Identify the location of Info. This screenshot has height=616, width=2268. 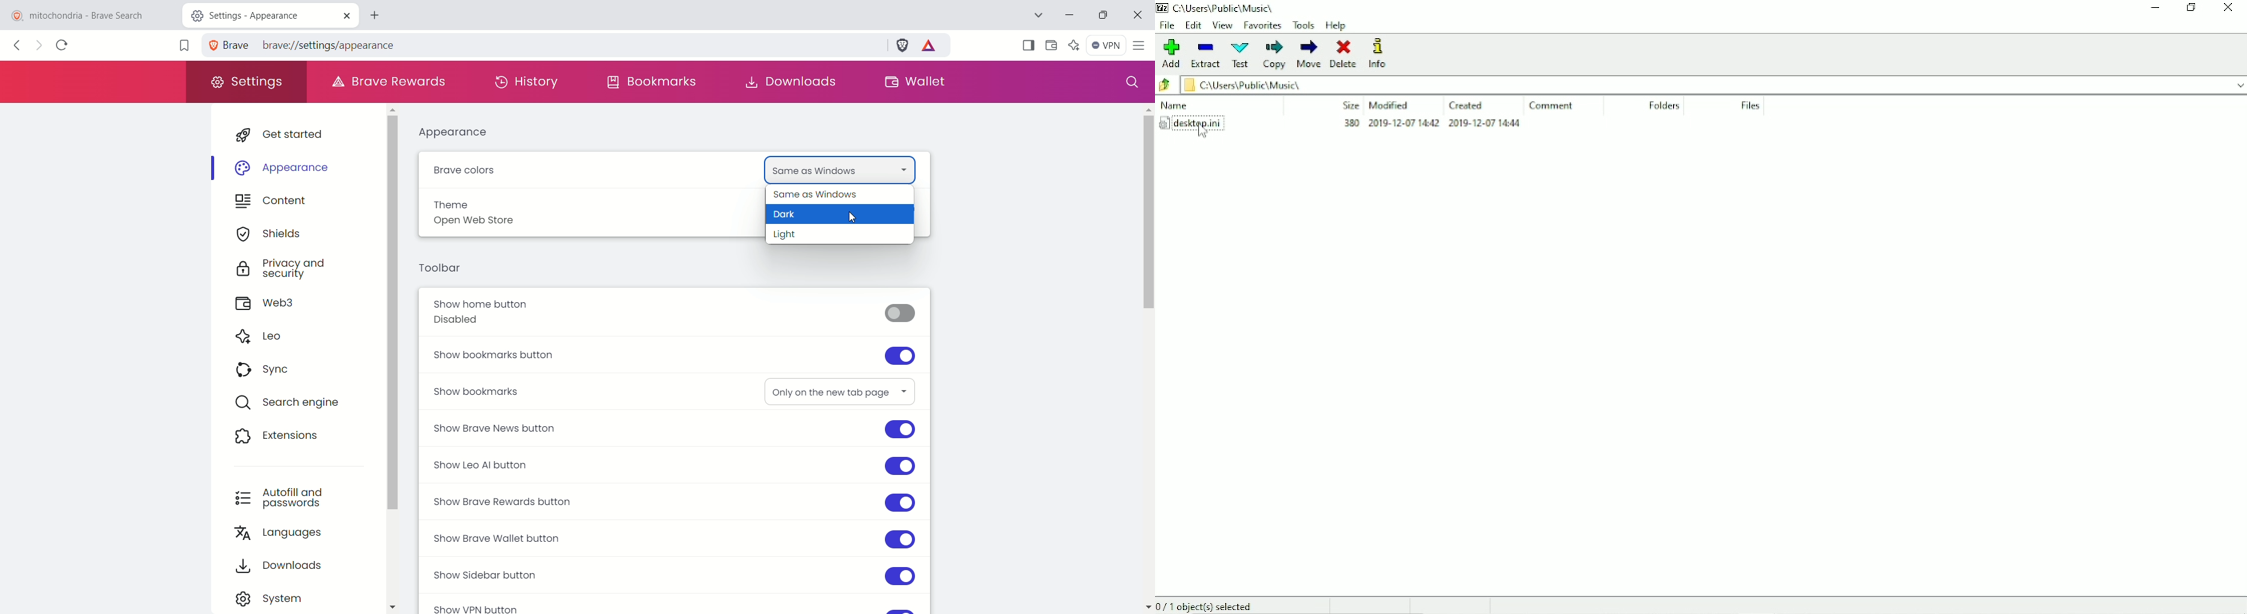
(1386, 53).